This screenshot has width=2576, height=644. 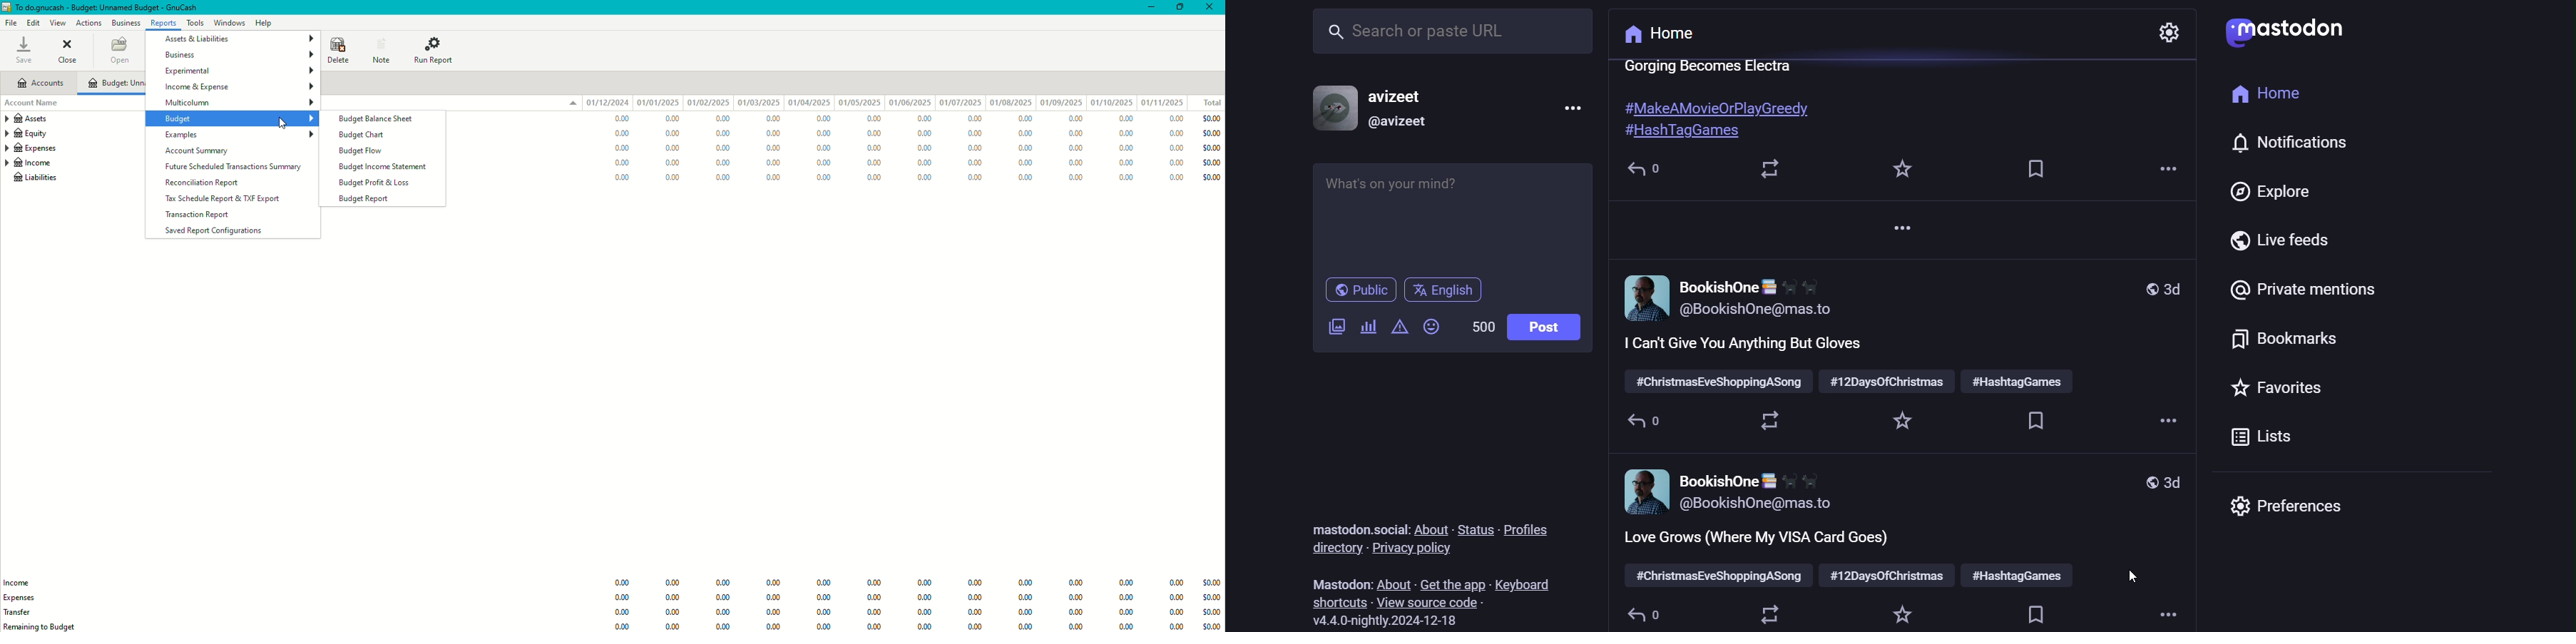 I want to click on 0.00, so click(x=1123, y=613).